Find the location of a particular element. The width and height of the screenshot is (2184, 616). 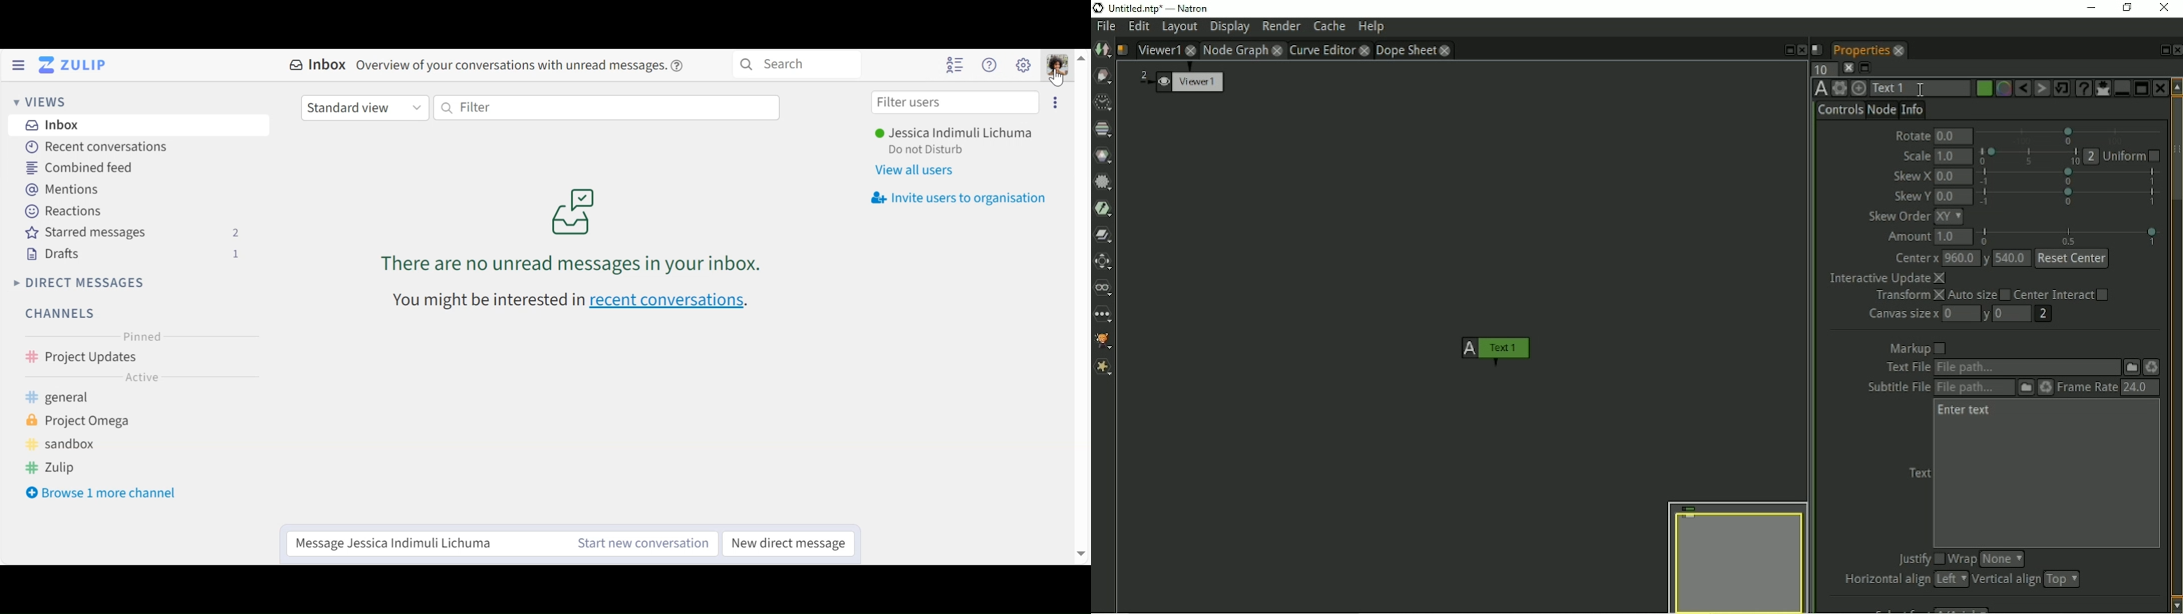

Use is located at coordinates (956, 135).